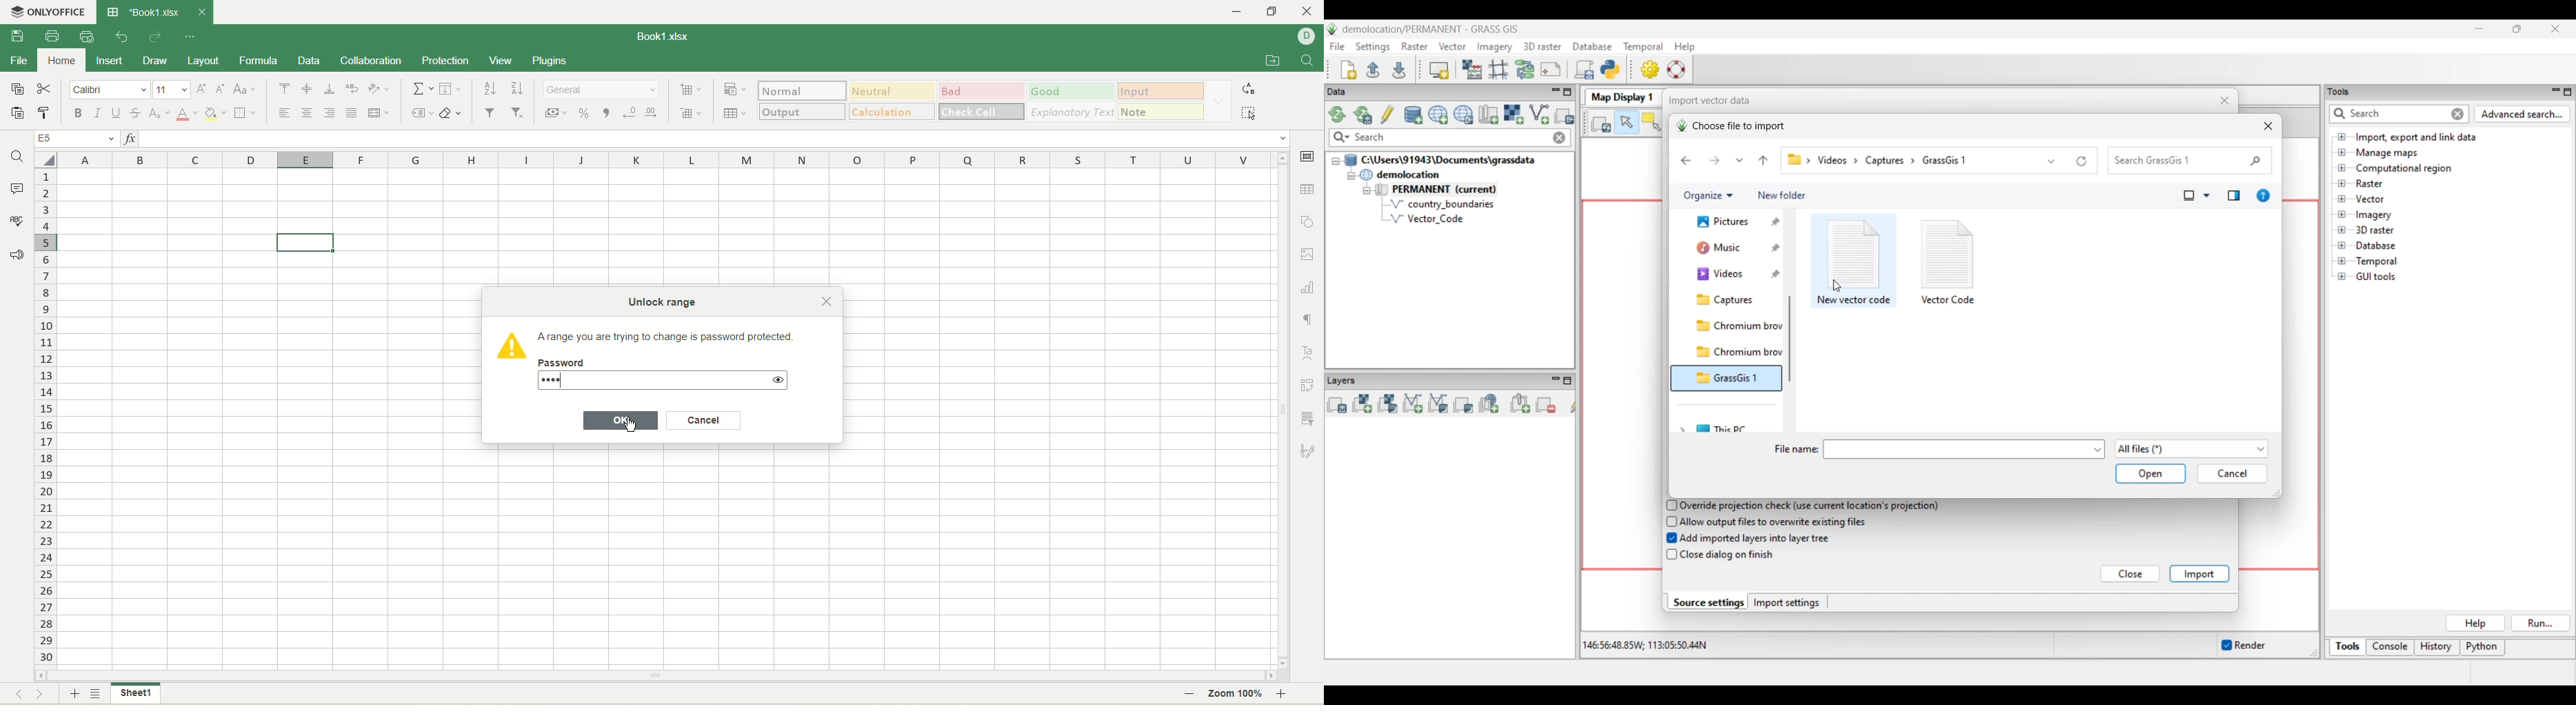 The width and height of the screenshot is (2576, 728). Describe the element at coordinates (1271, 11) in the screenshot. I see `maximize` at that location.